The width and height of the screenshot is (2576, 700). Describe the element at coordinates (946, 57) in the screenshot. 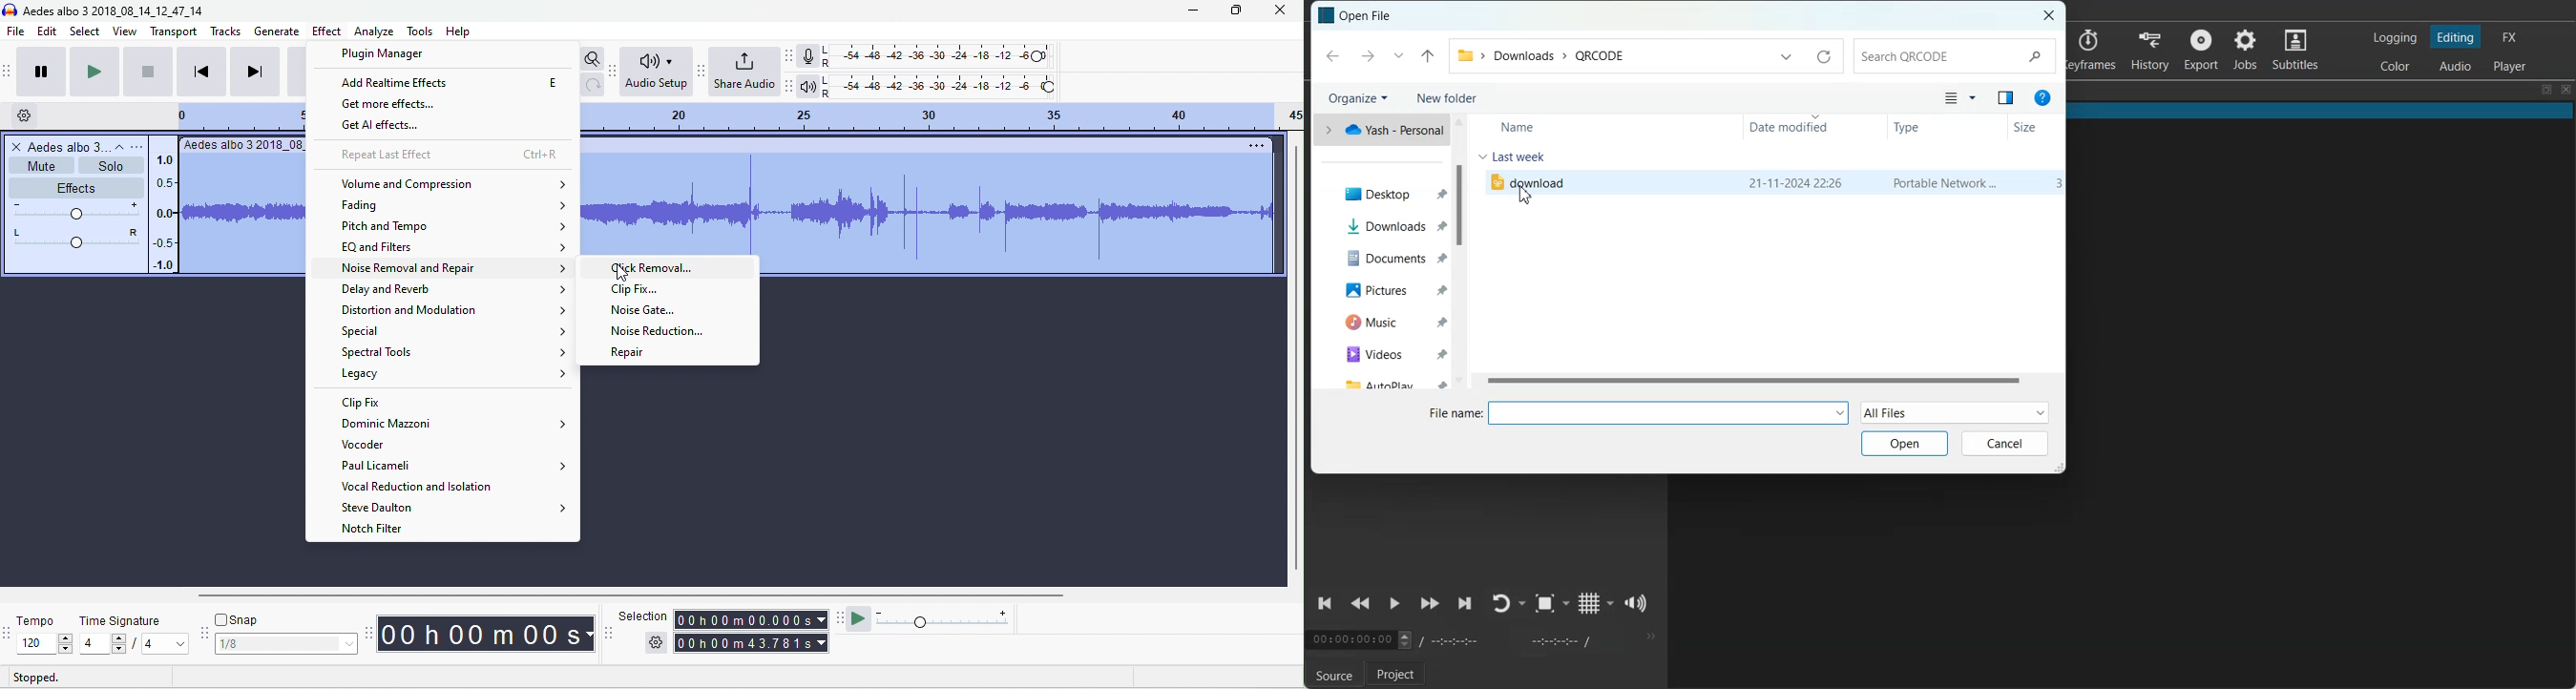

I see `recording level` at that location.